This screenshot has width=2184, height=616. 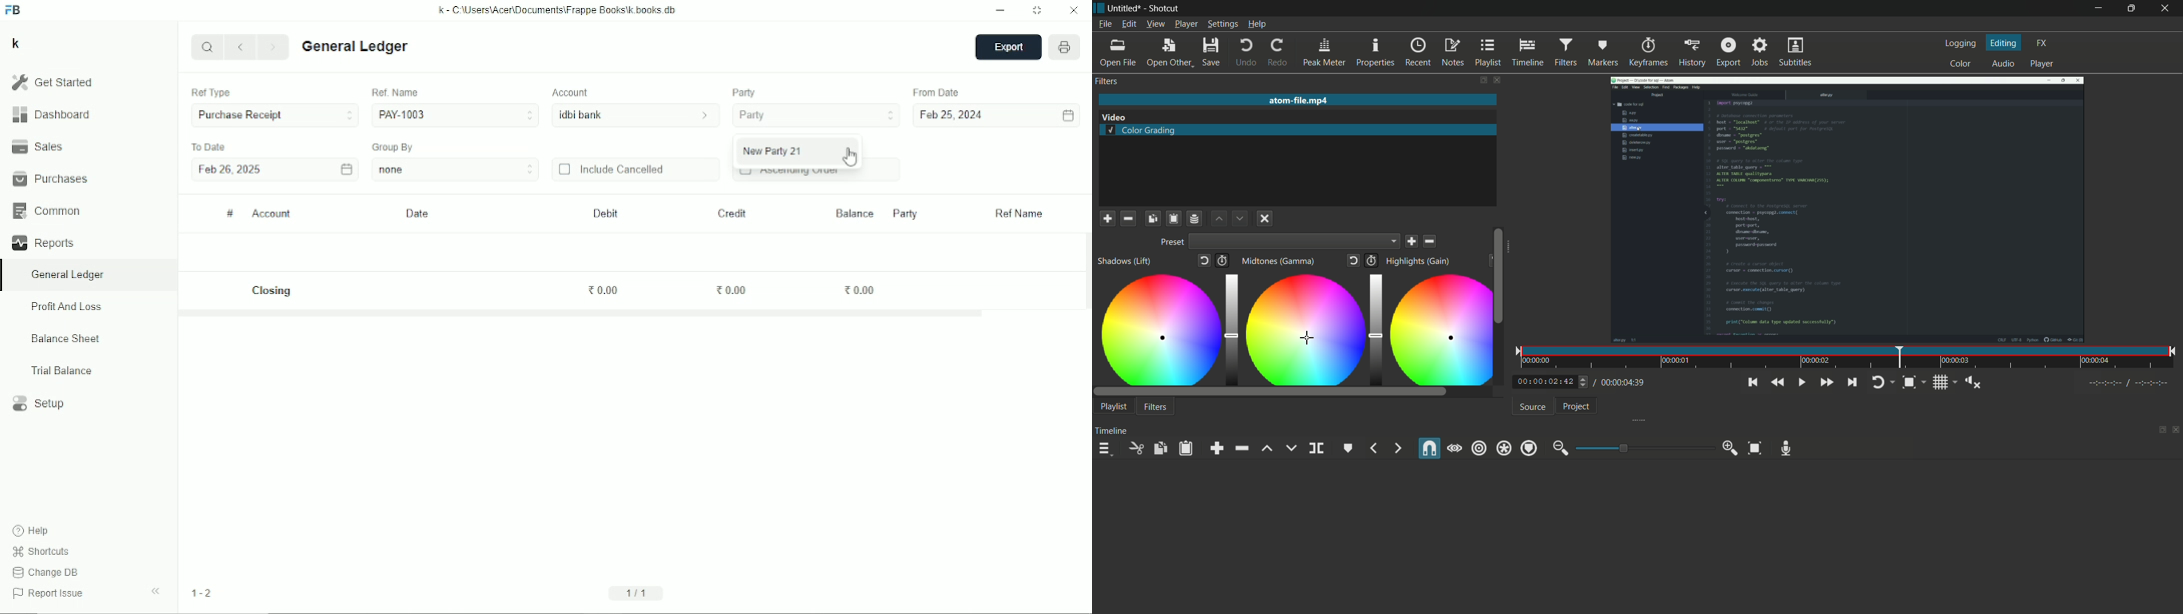 What do you see at coordinates (1944, 383) in the screenshot?
I see `toggle grid` at bounding box center [1944, 383].